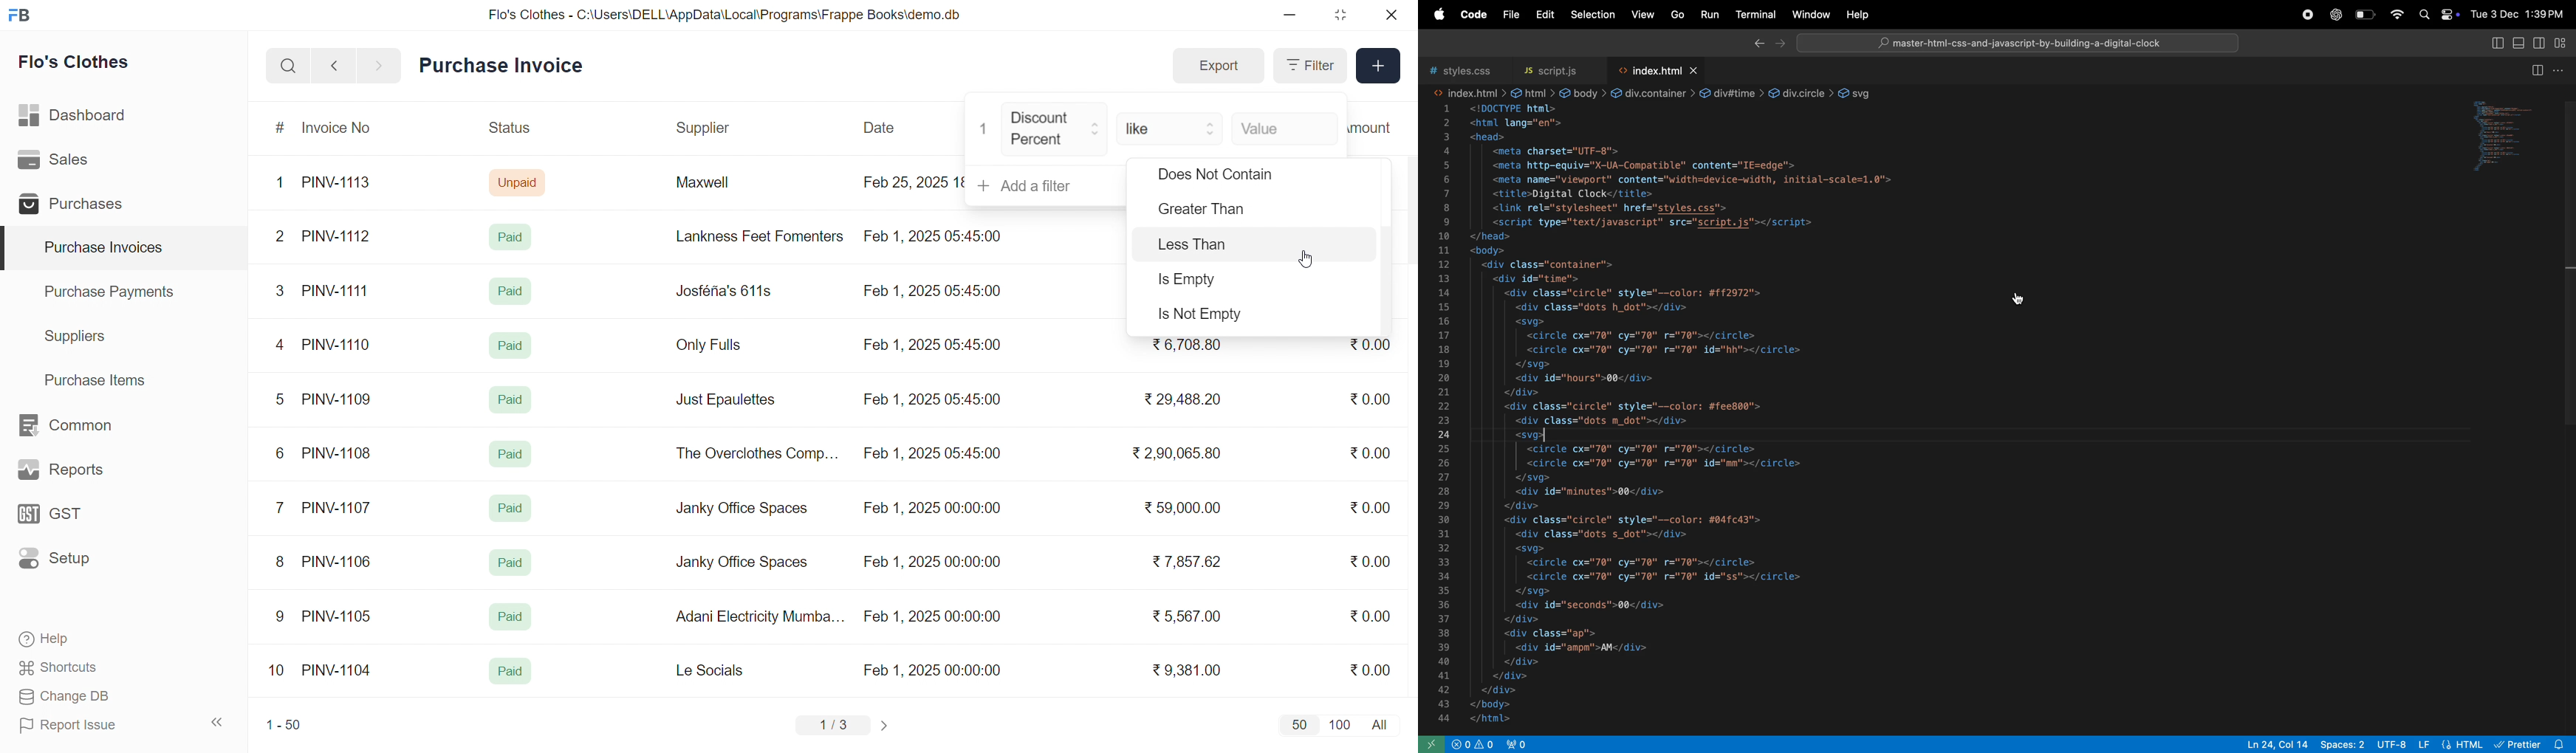 Image resolution: width=2576 pixels, height=756 pixels. I want to click on Does Not Contain, so click(1216, 177).